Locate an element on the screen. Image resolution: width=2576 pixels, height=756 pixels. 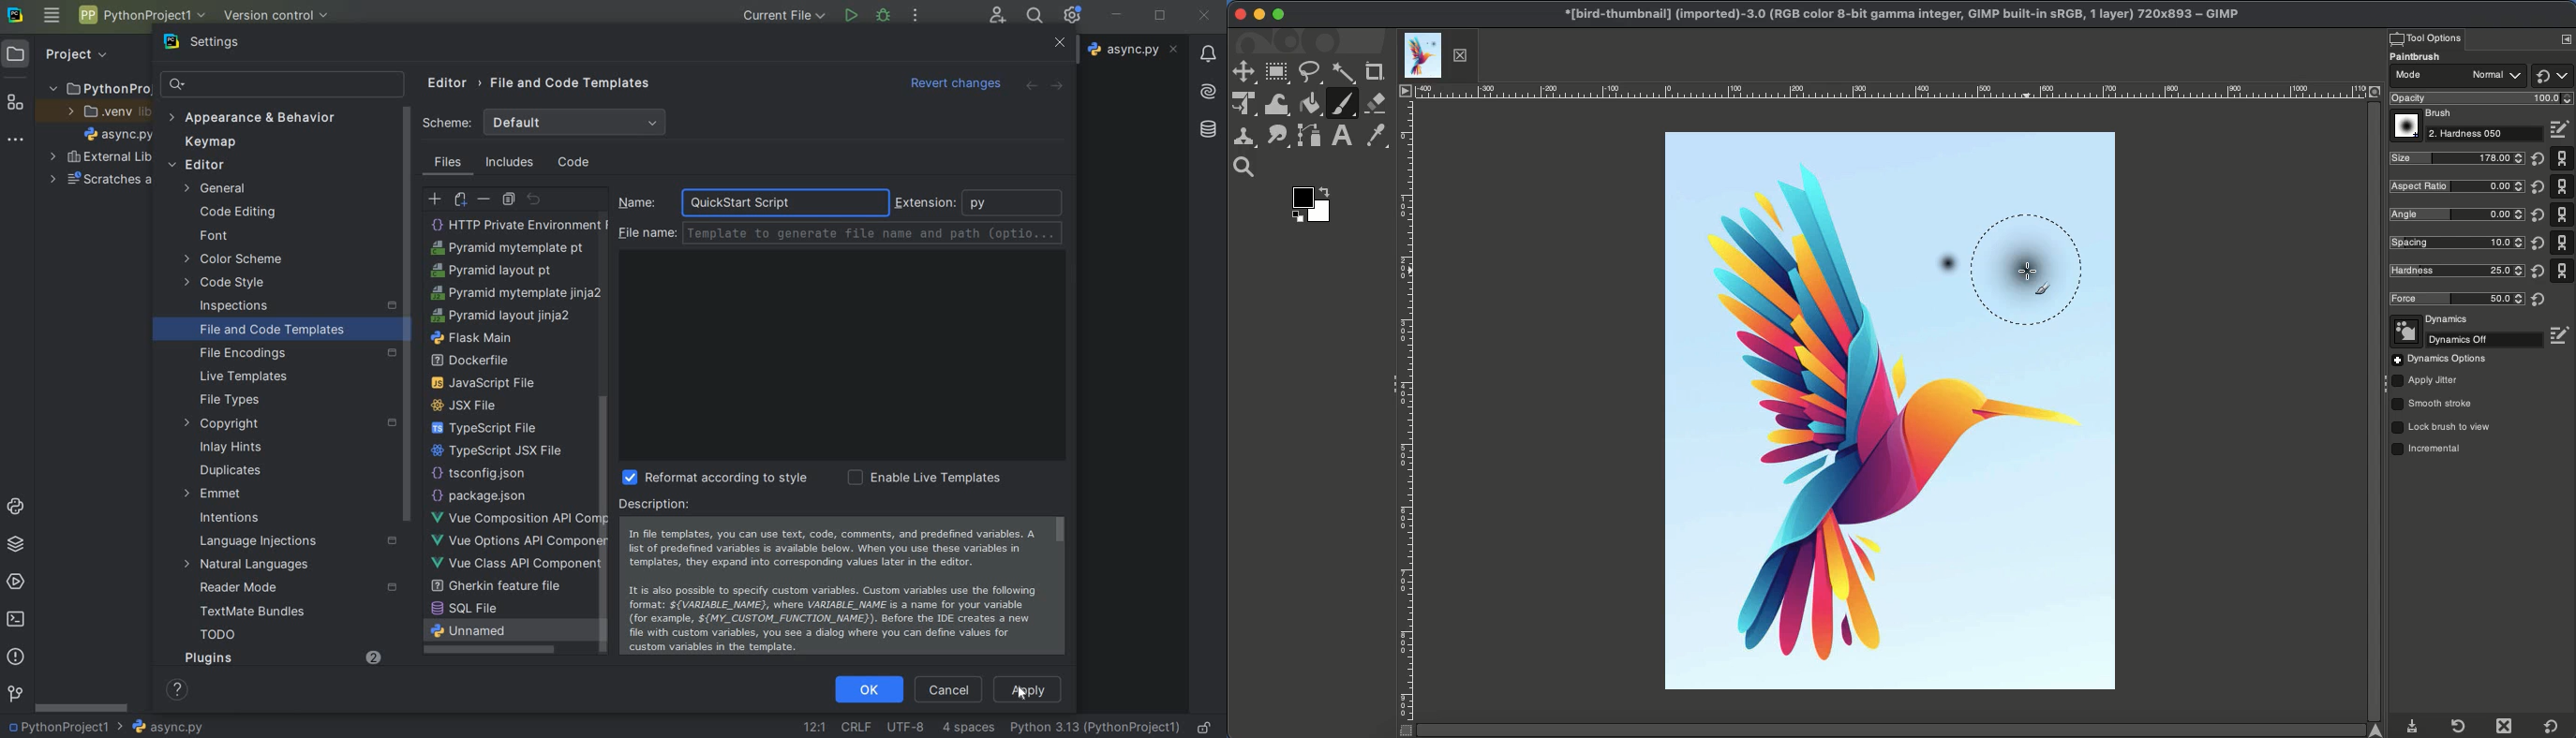
natural languages is located at coordinates (257, 565).